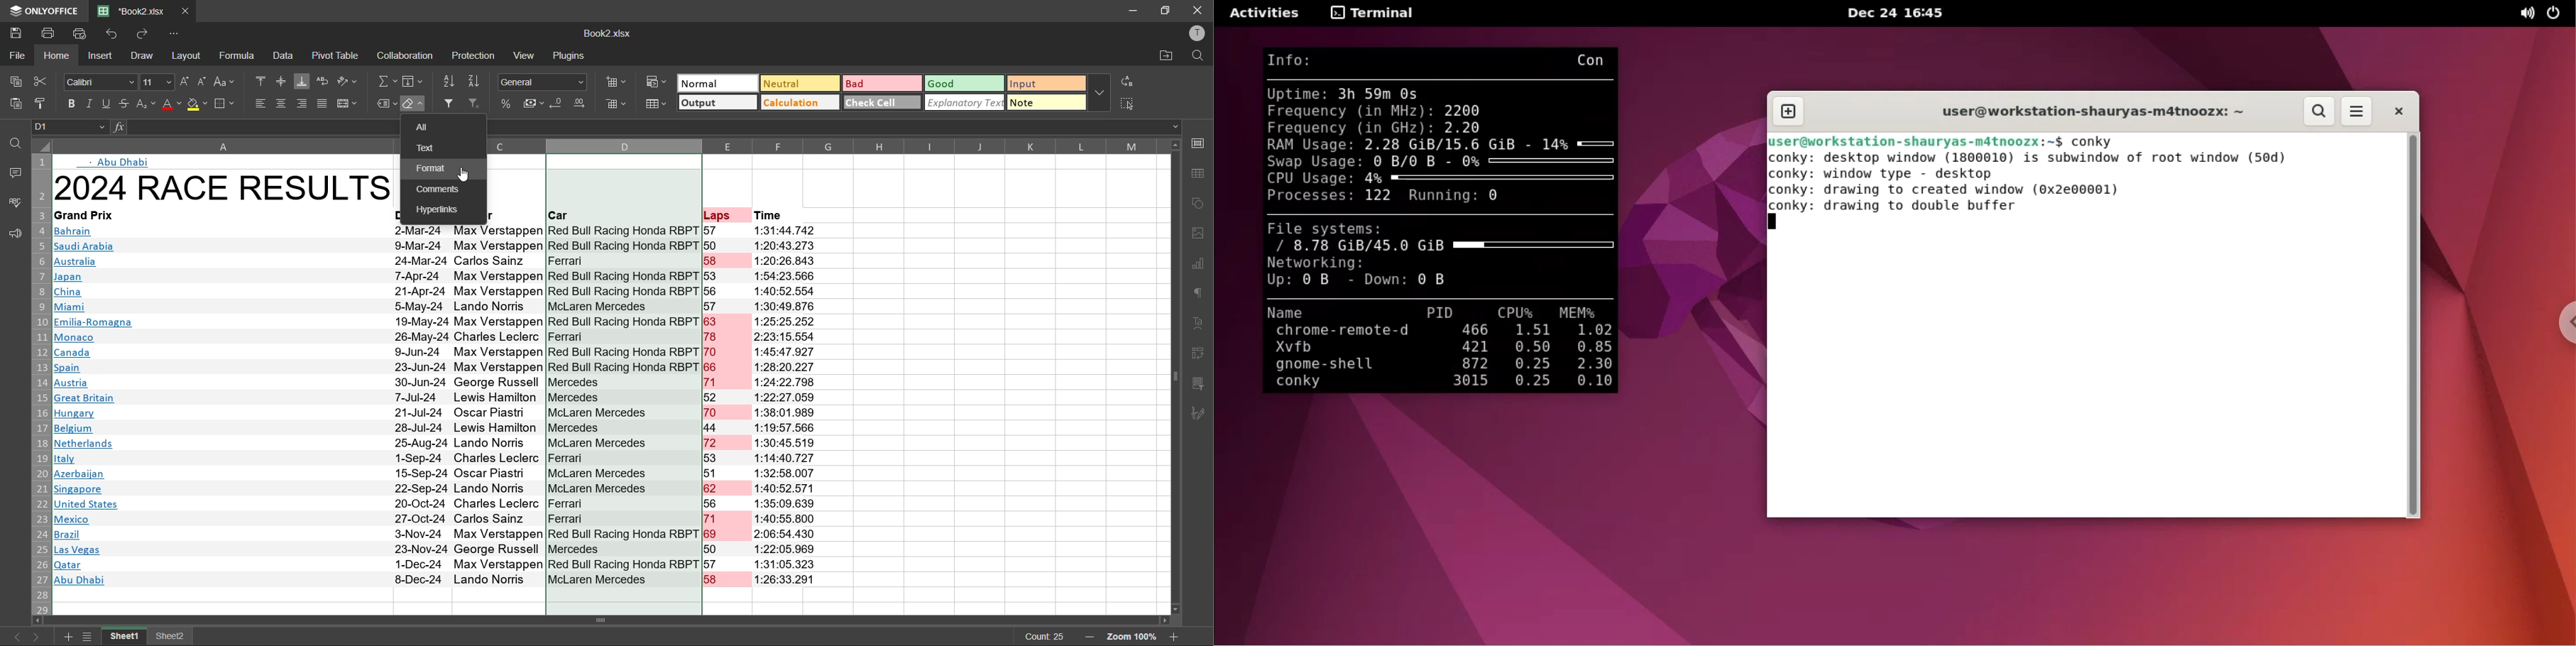 The width and height of the screenshot is (2576, 672). I want to click on underline, so click(107, 103).